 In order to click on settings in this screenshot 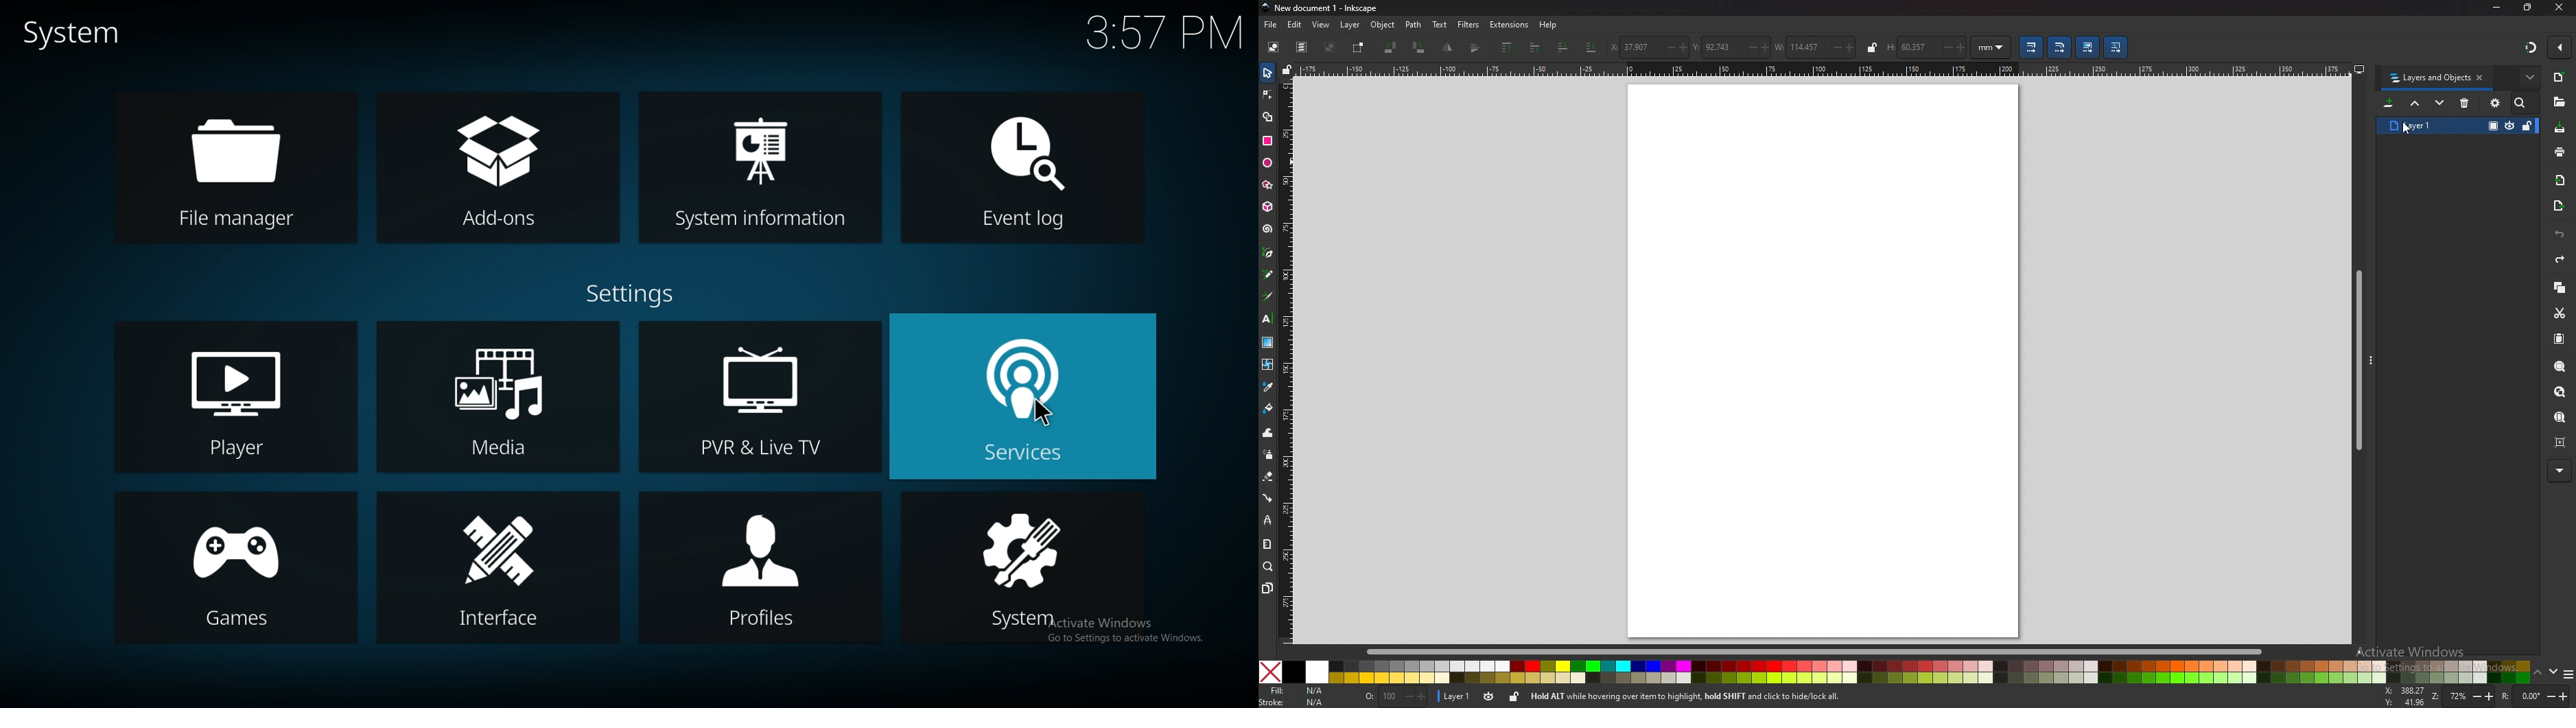, I will do `click(2496, 103)`.